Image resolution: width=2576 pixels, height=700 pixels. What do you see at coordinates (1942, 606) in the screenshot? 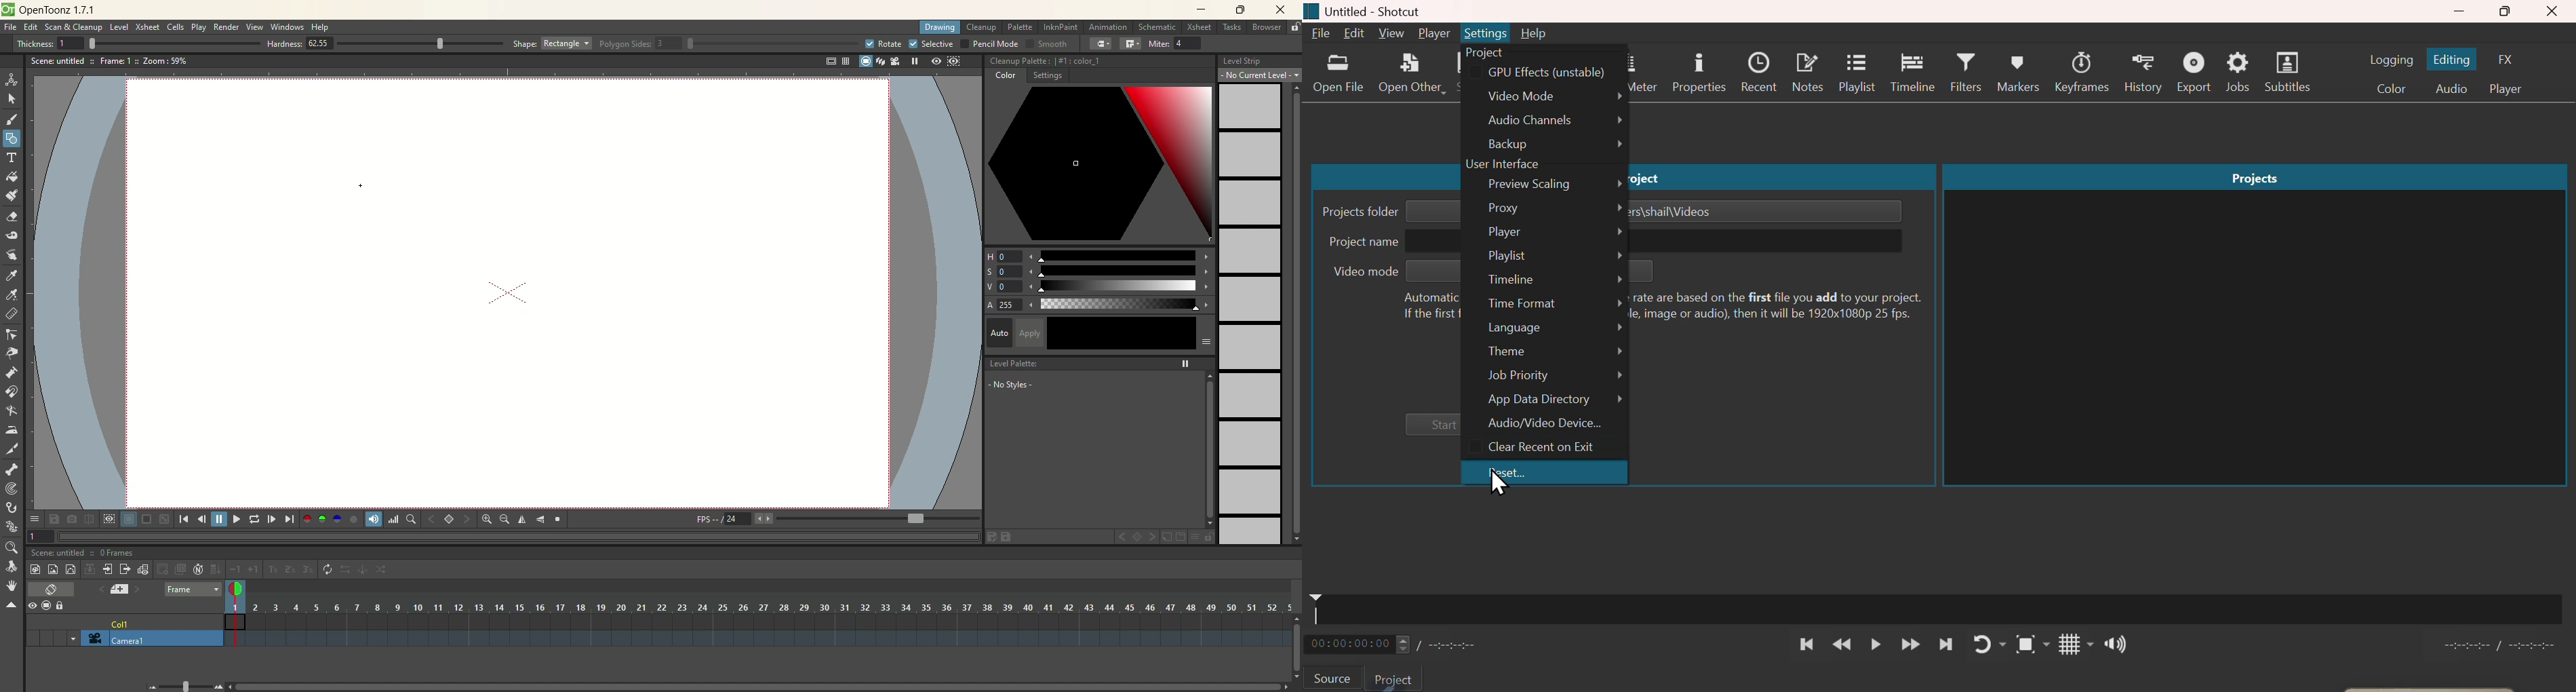
I see `Audio timeline` at bounding box center [1942, 606].